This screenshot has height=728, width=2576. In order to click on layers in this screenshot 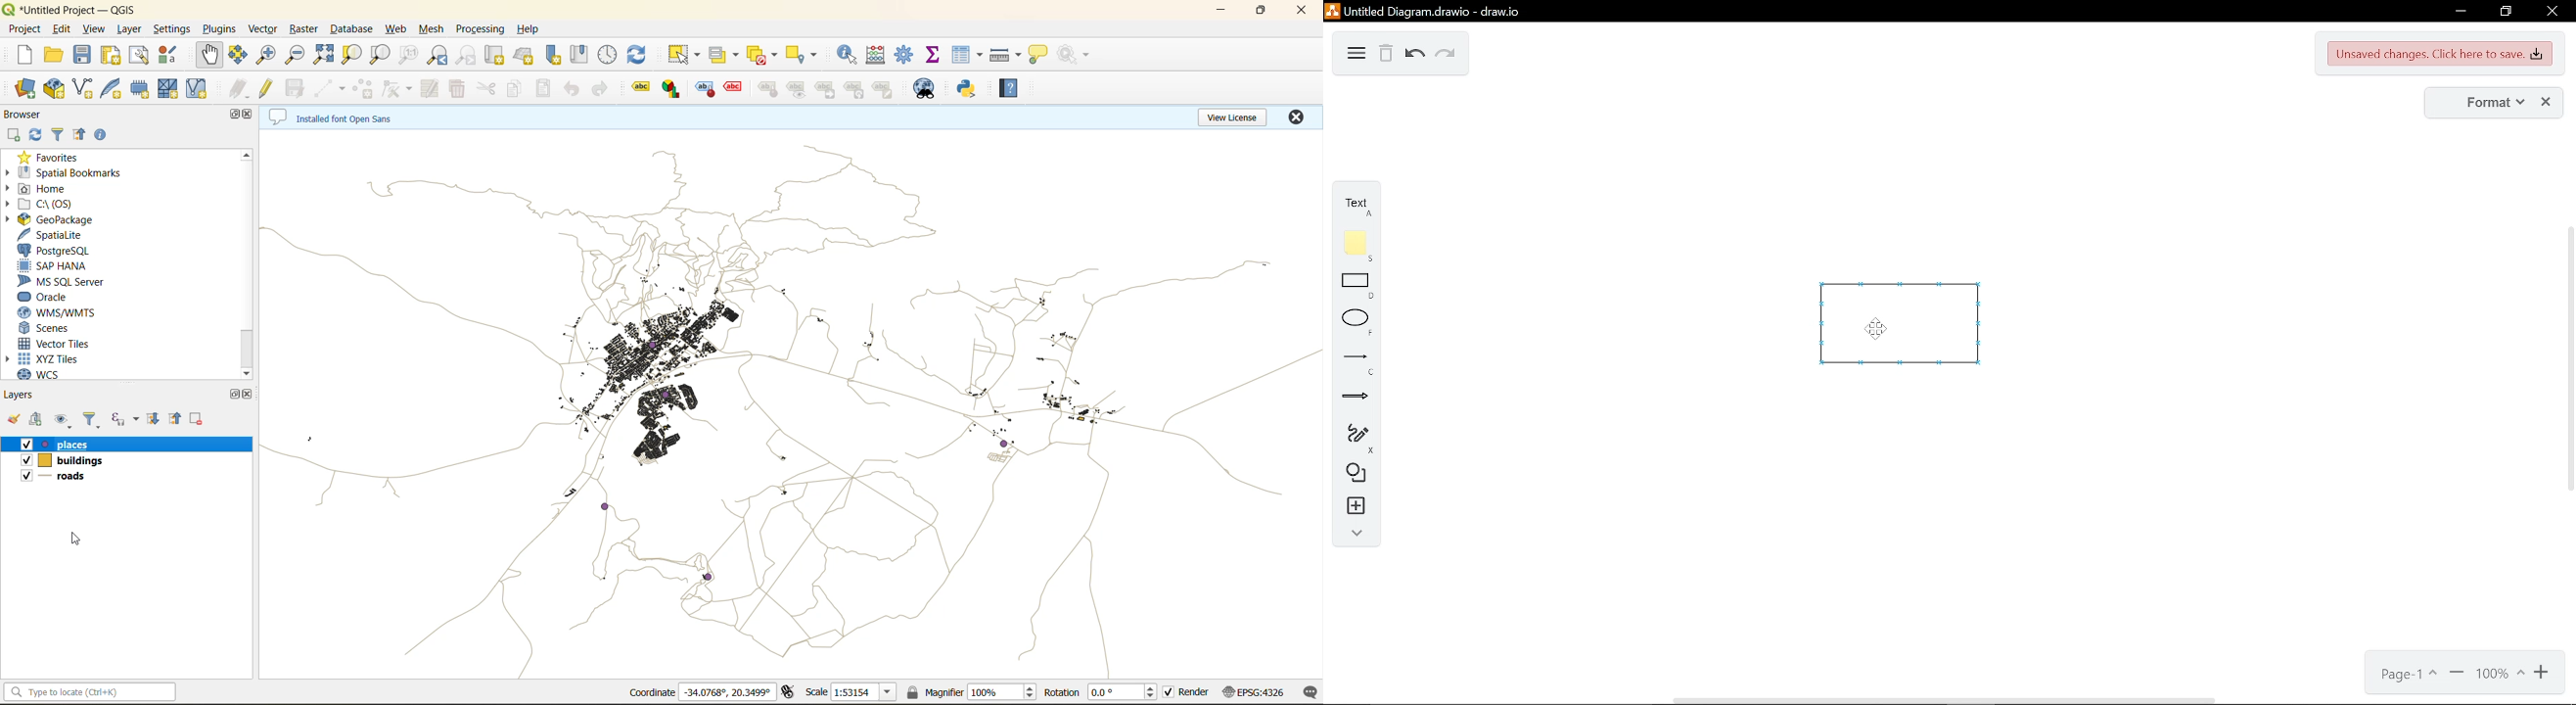, I will do `click(20, 394)`.